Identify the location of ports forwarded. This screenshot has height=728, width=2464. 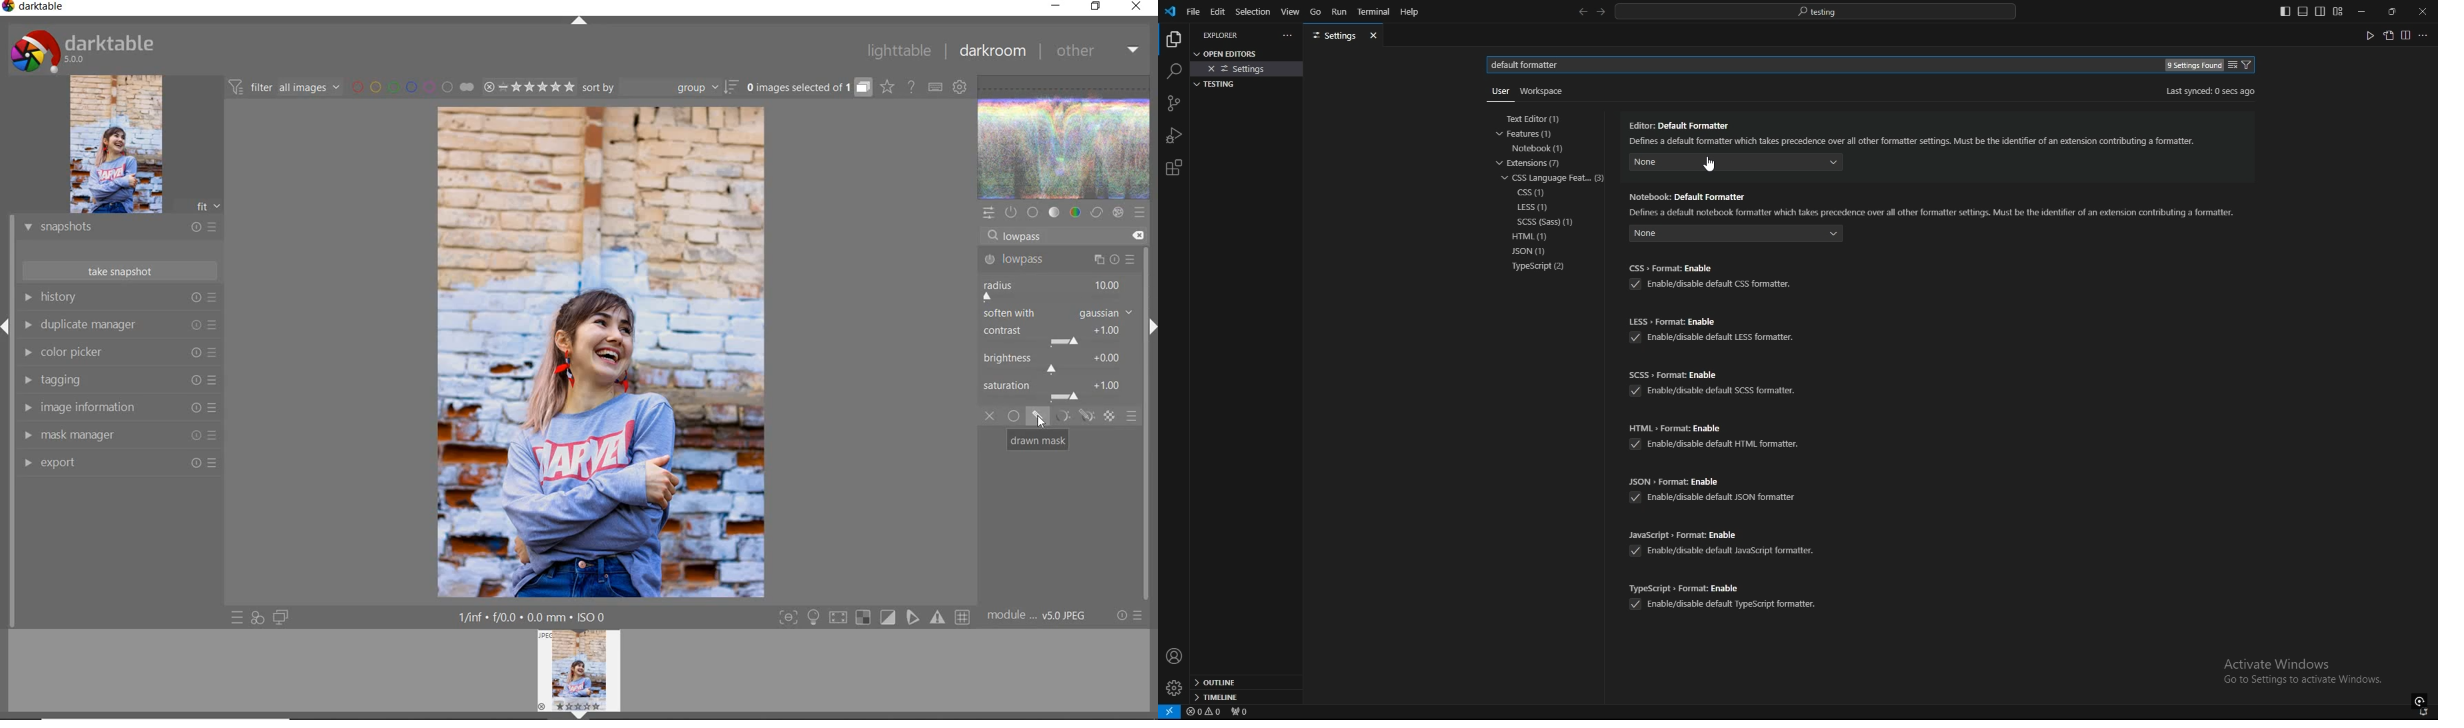
(1243, 713).